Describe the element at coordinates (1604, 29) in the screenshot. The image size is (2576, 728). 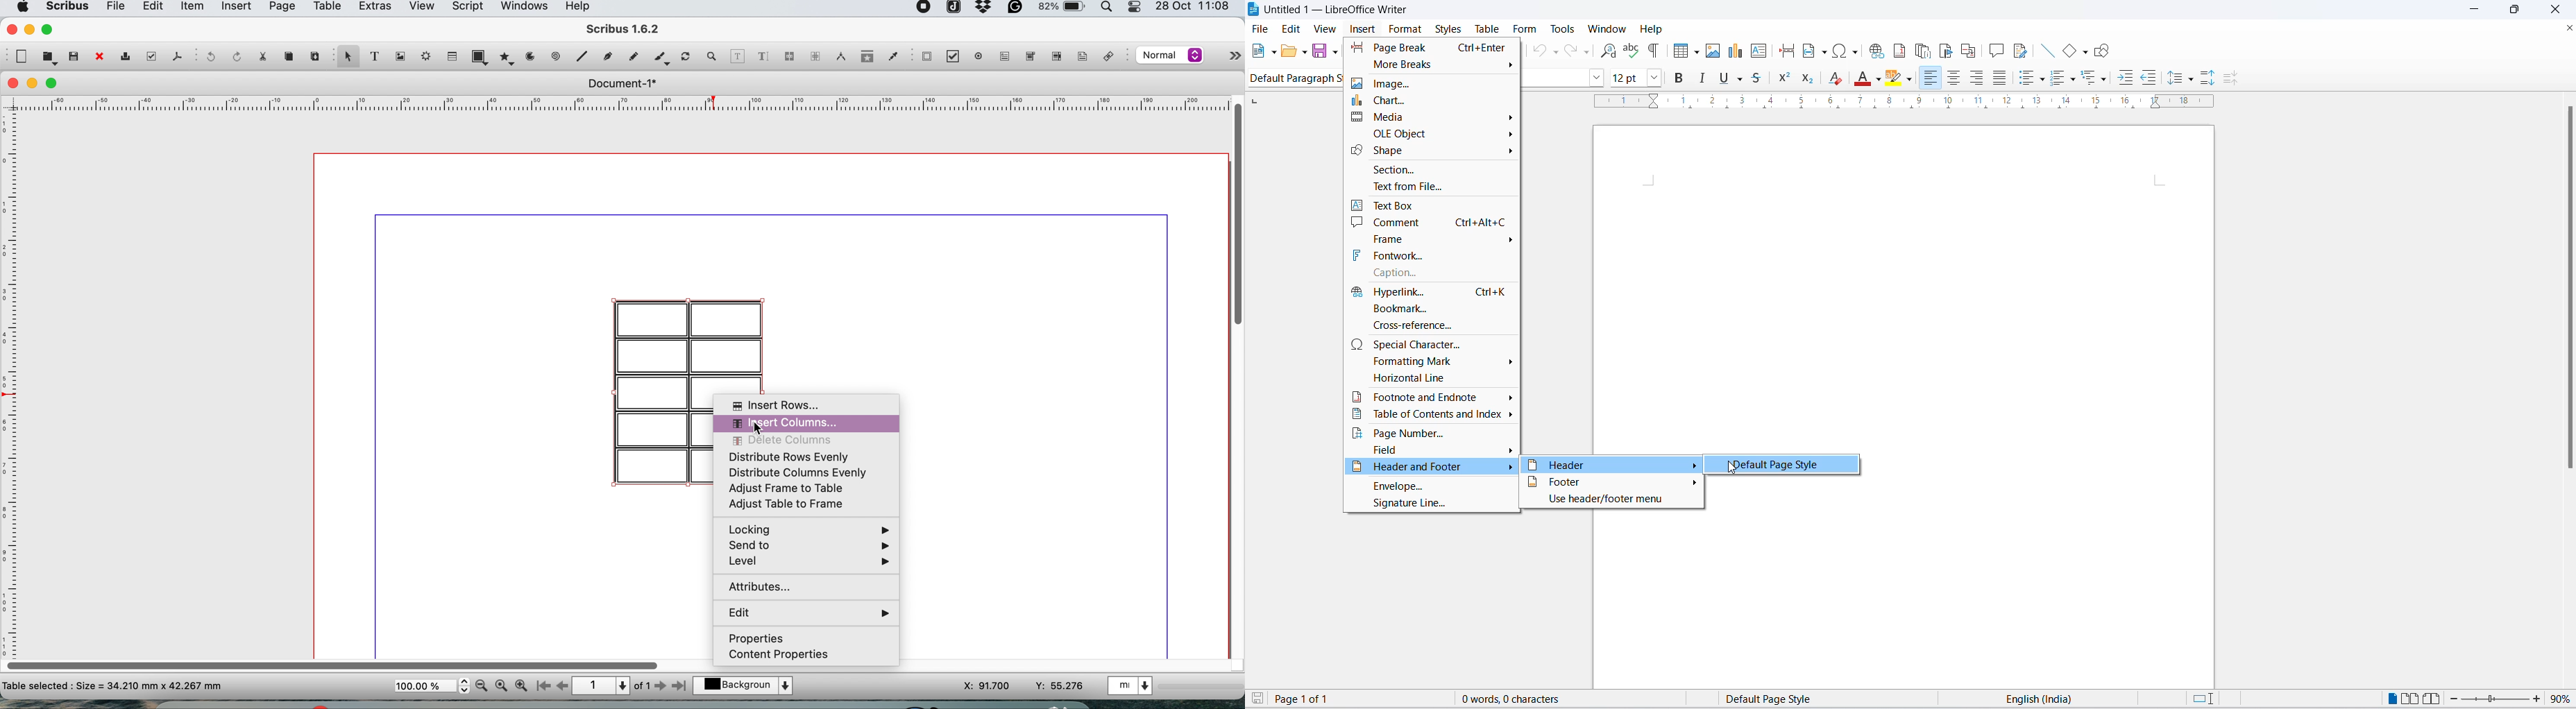
I see `window` at that location.